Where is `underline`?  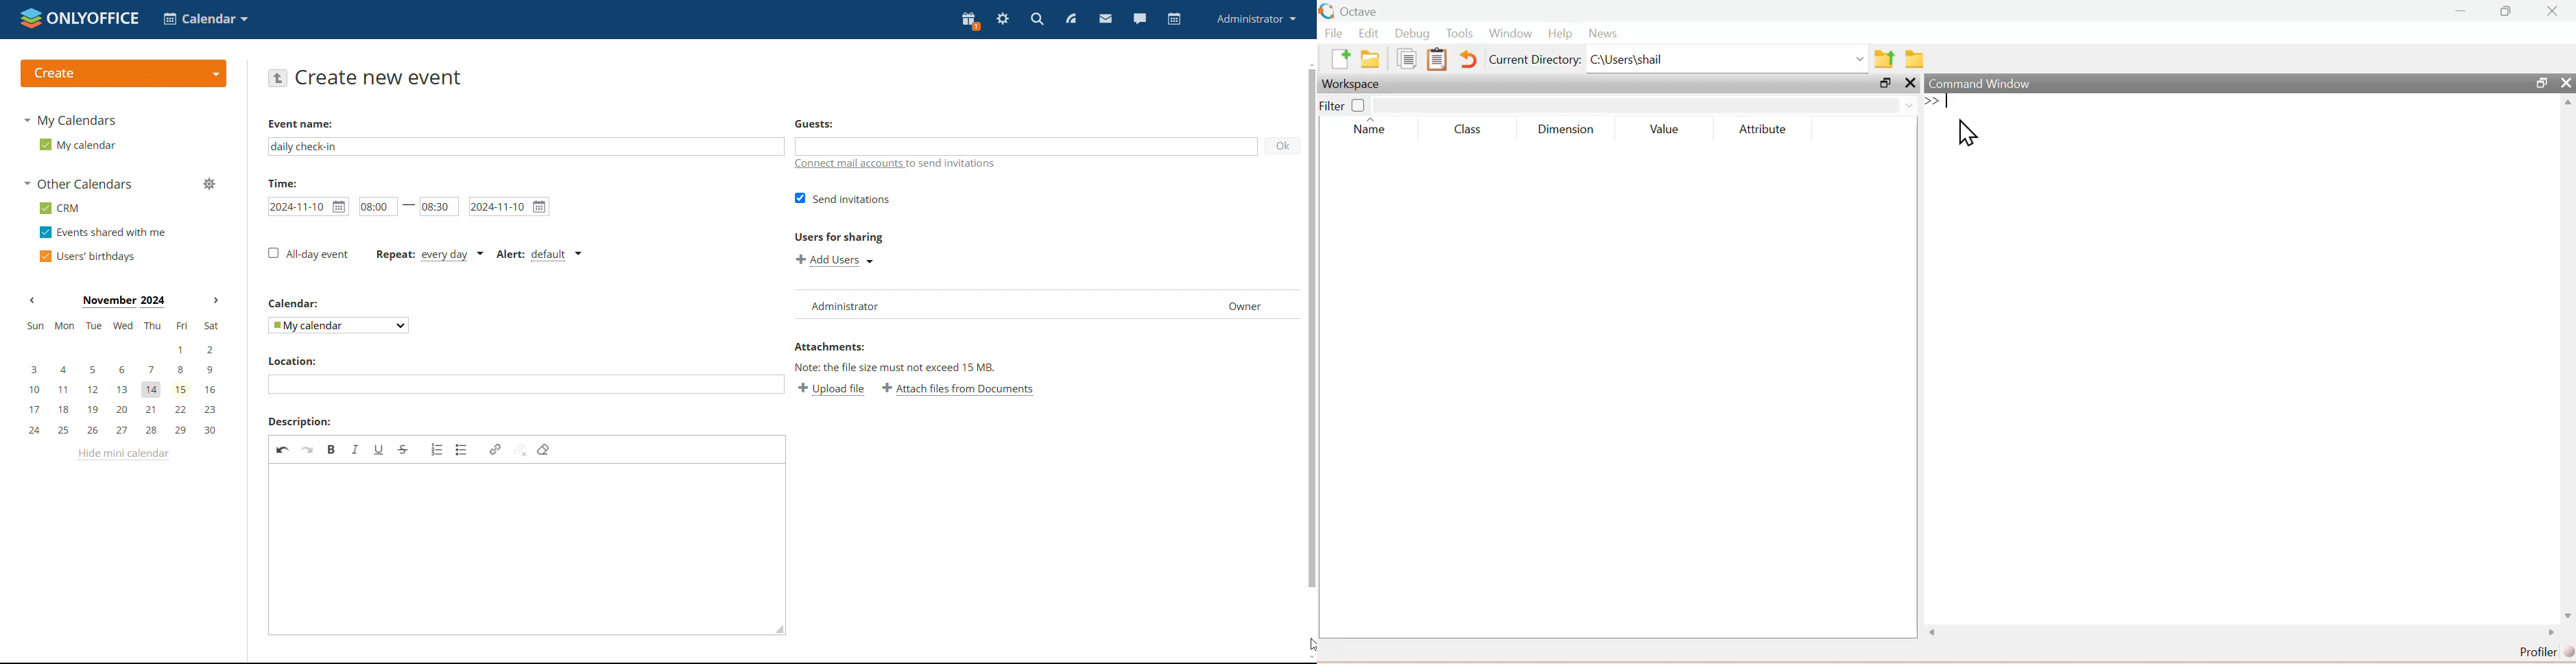 underline is located at coordinates (379, 449).